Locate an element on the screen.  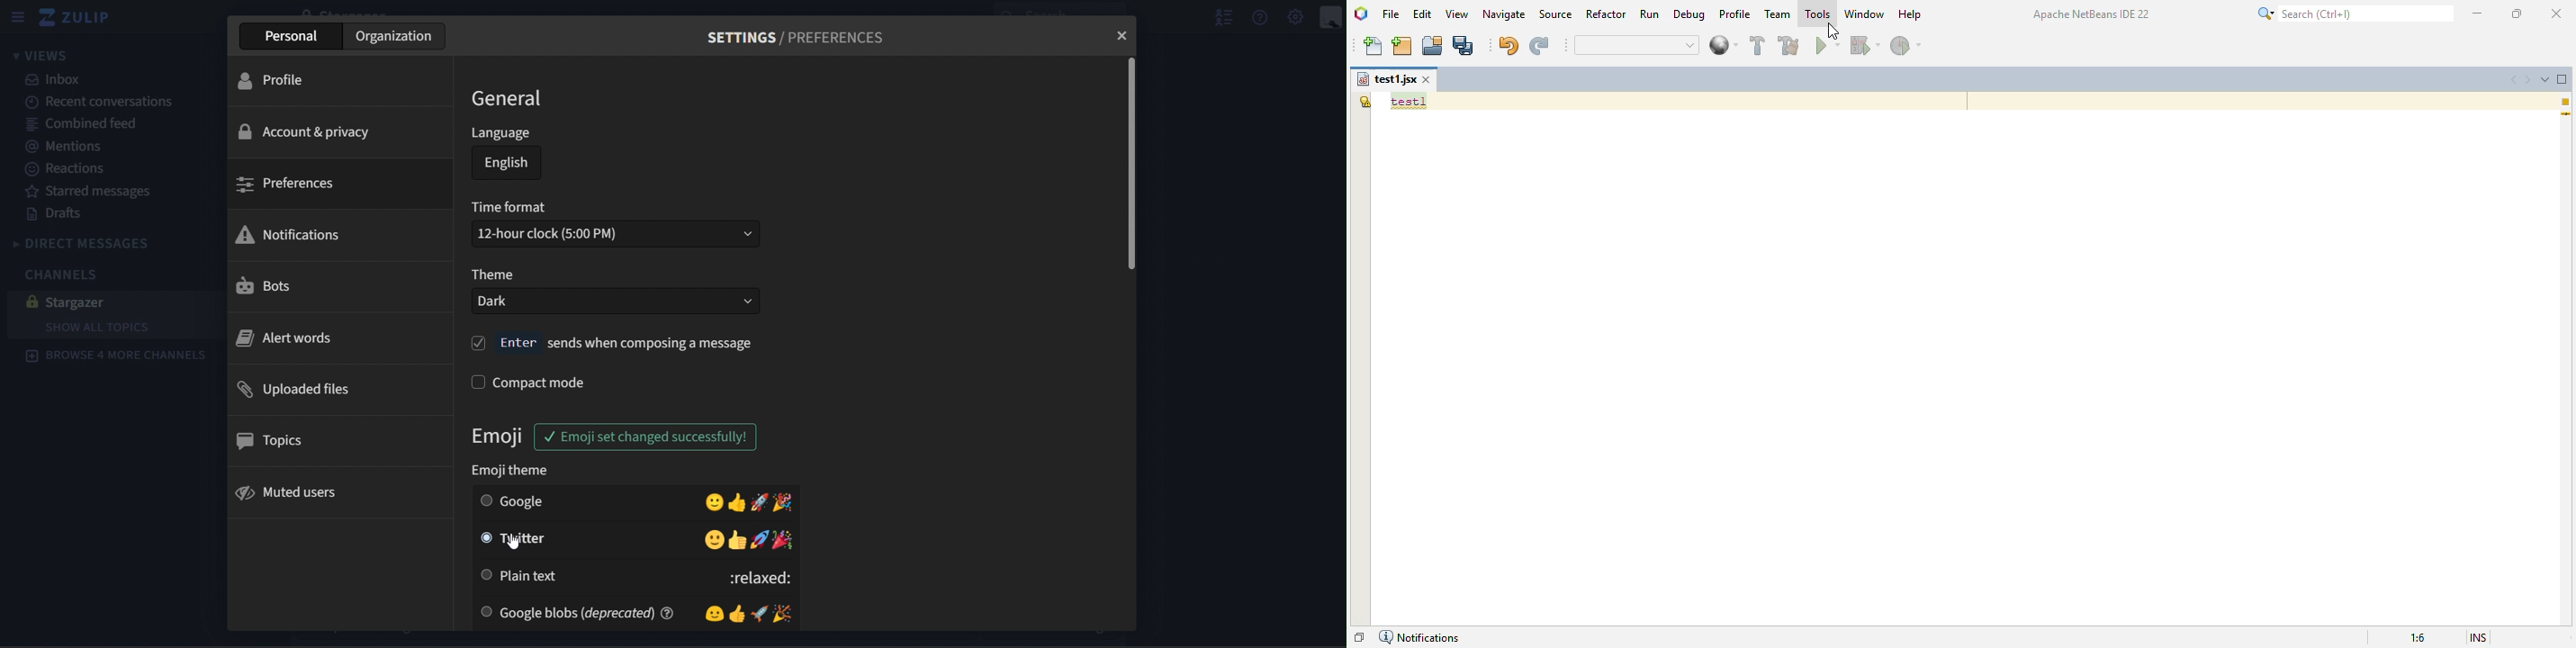
views is located at coordinates (41, 55).